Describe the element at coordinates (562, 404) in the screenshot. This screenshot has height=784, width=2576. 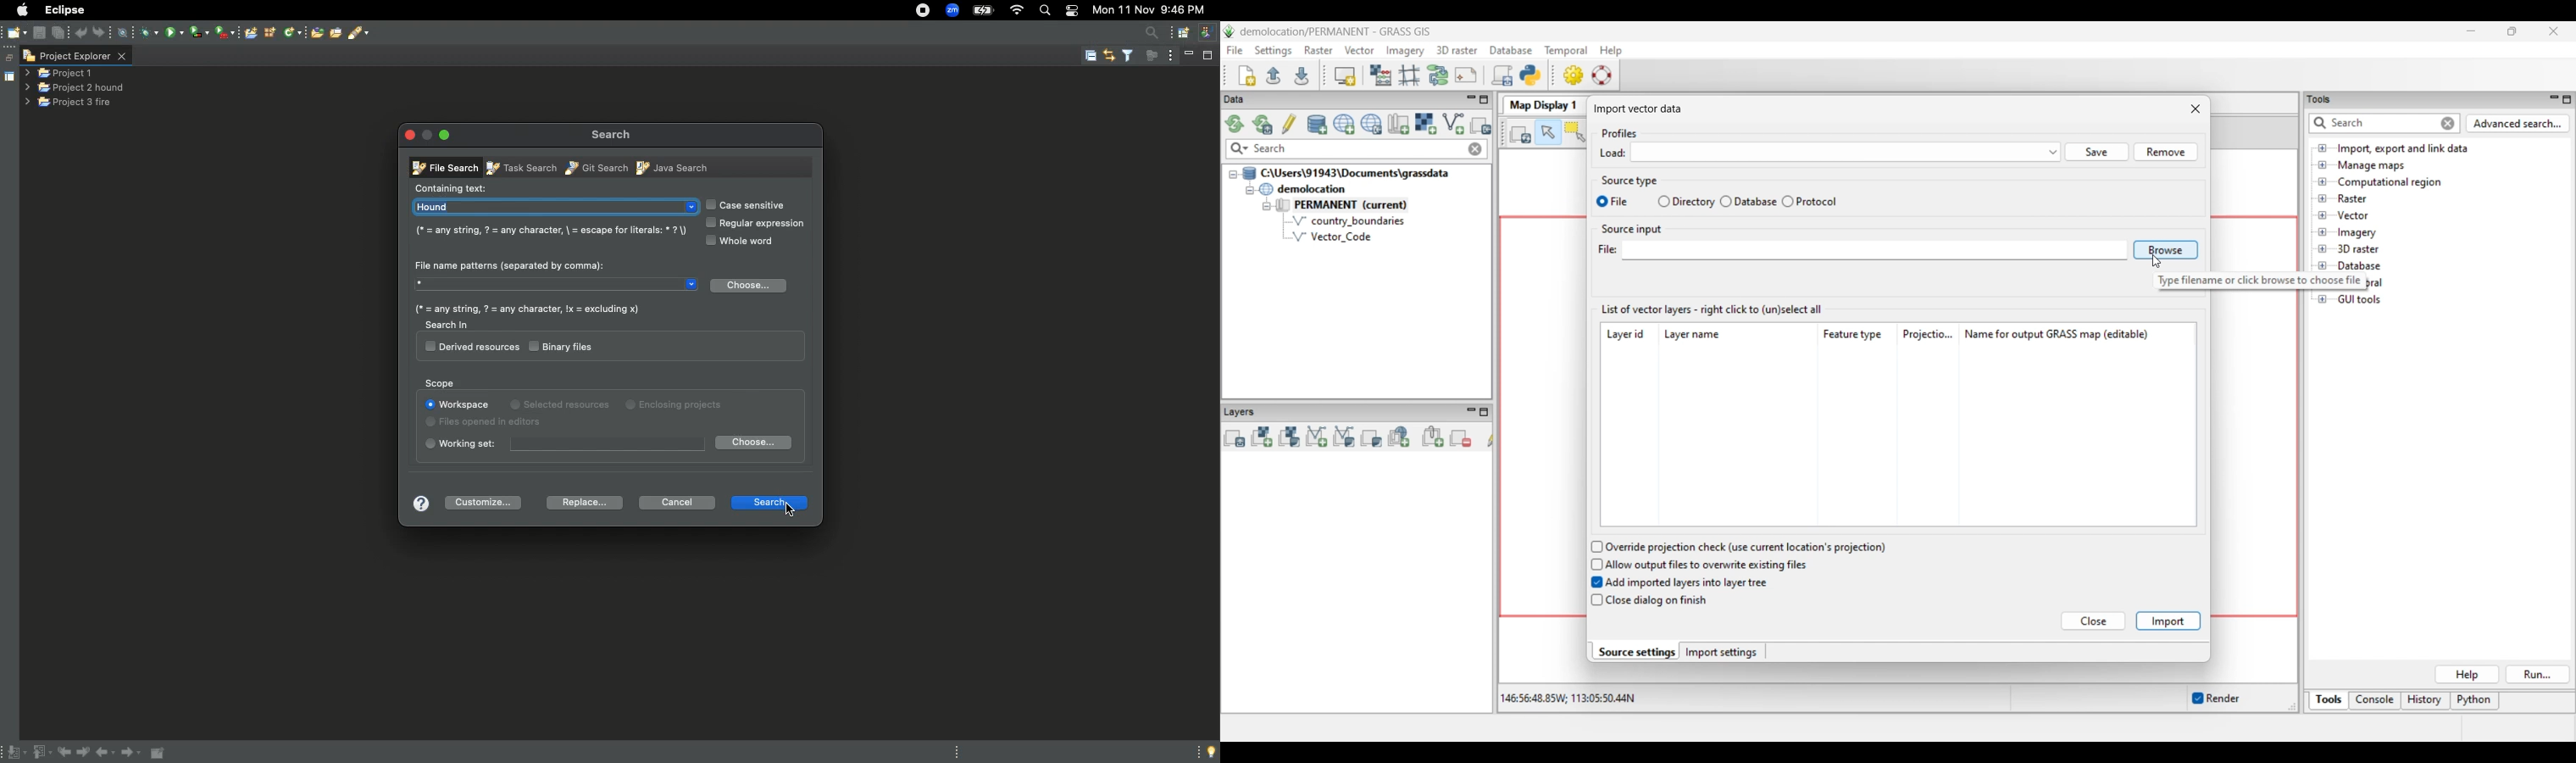
I see `Selected resources` at that location.